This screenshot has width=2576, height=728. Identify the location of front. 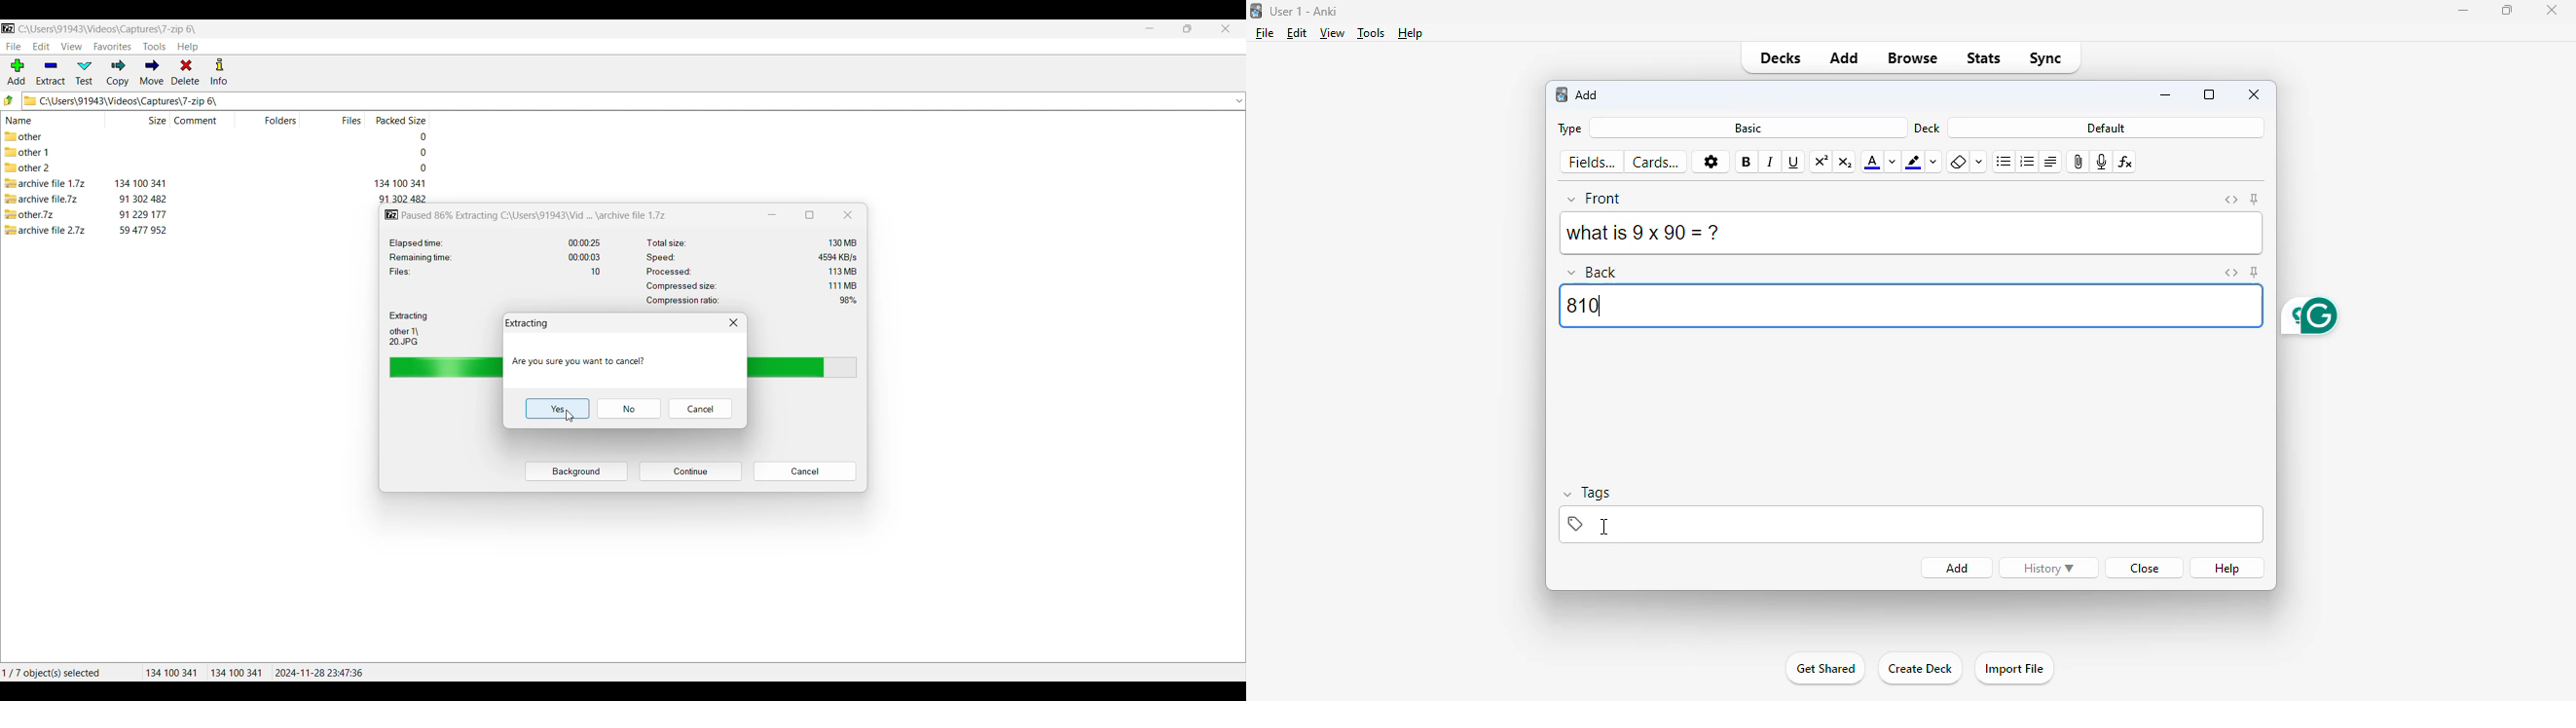
(1596, 199).